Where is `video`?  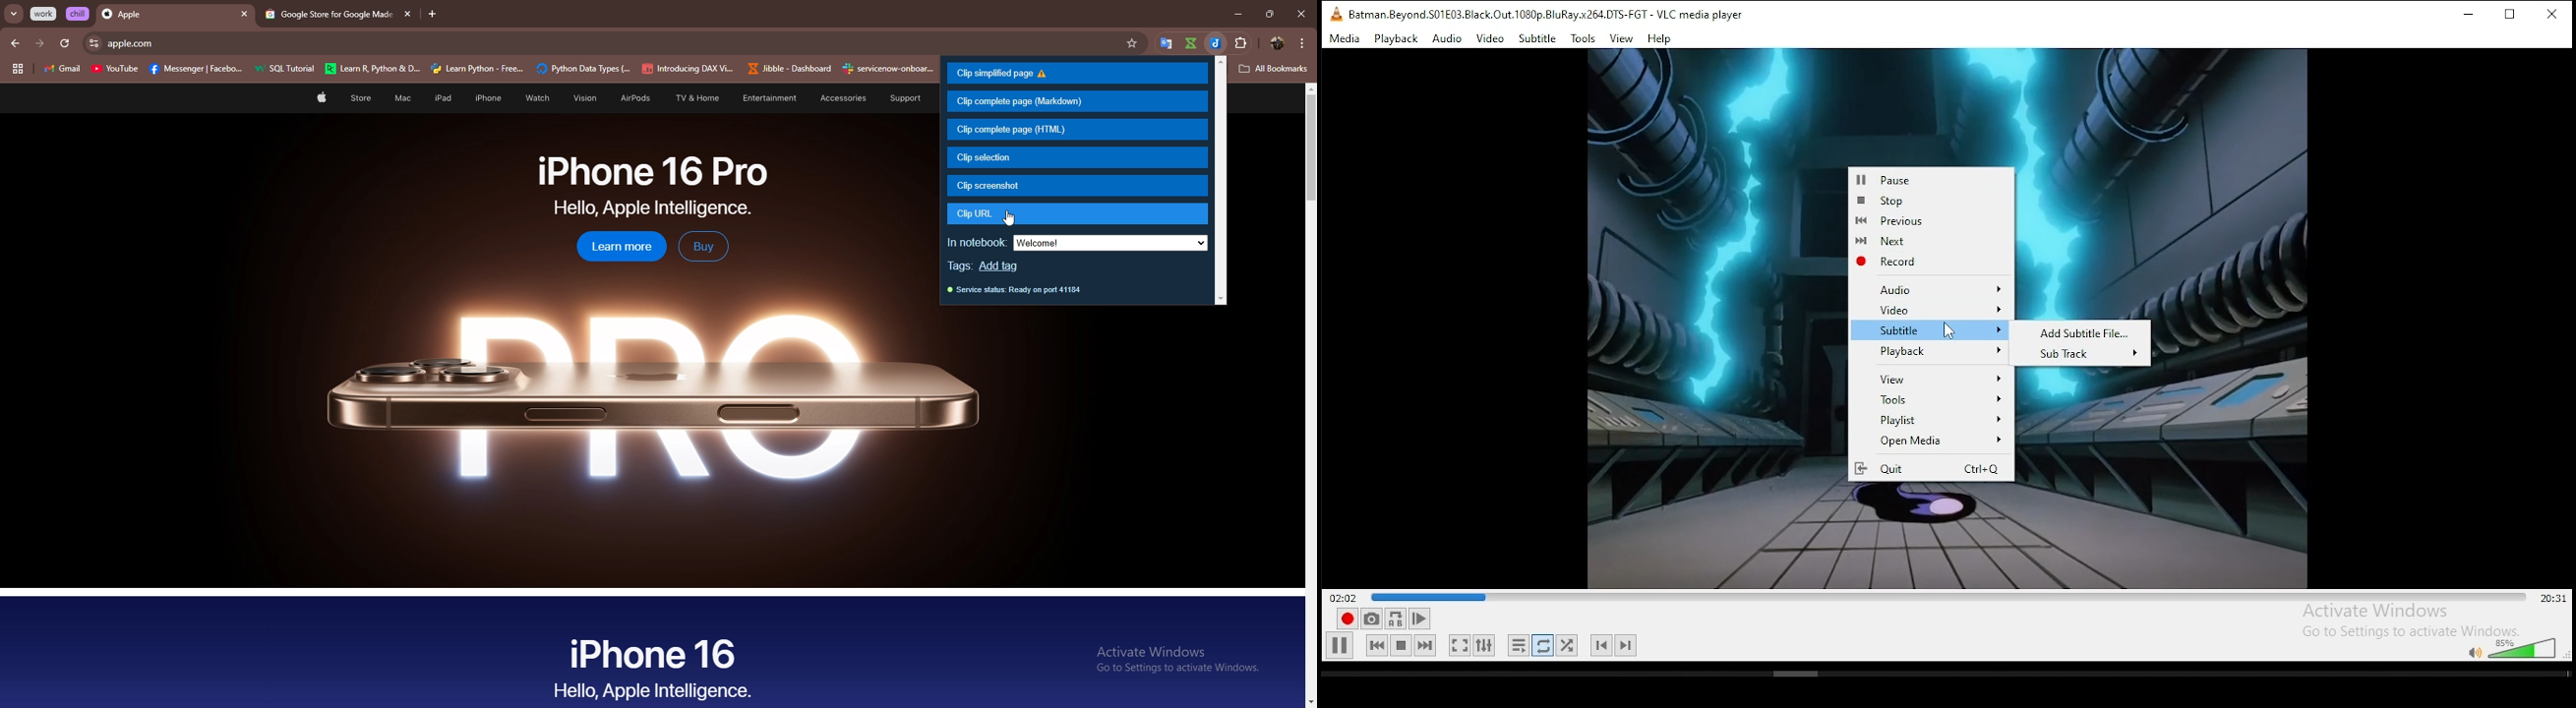
video is located at coordinates (1490, 38).